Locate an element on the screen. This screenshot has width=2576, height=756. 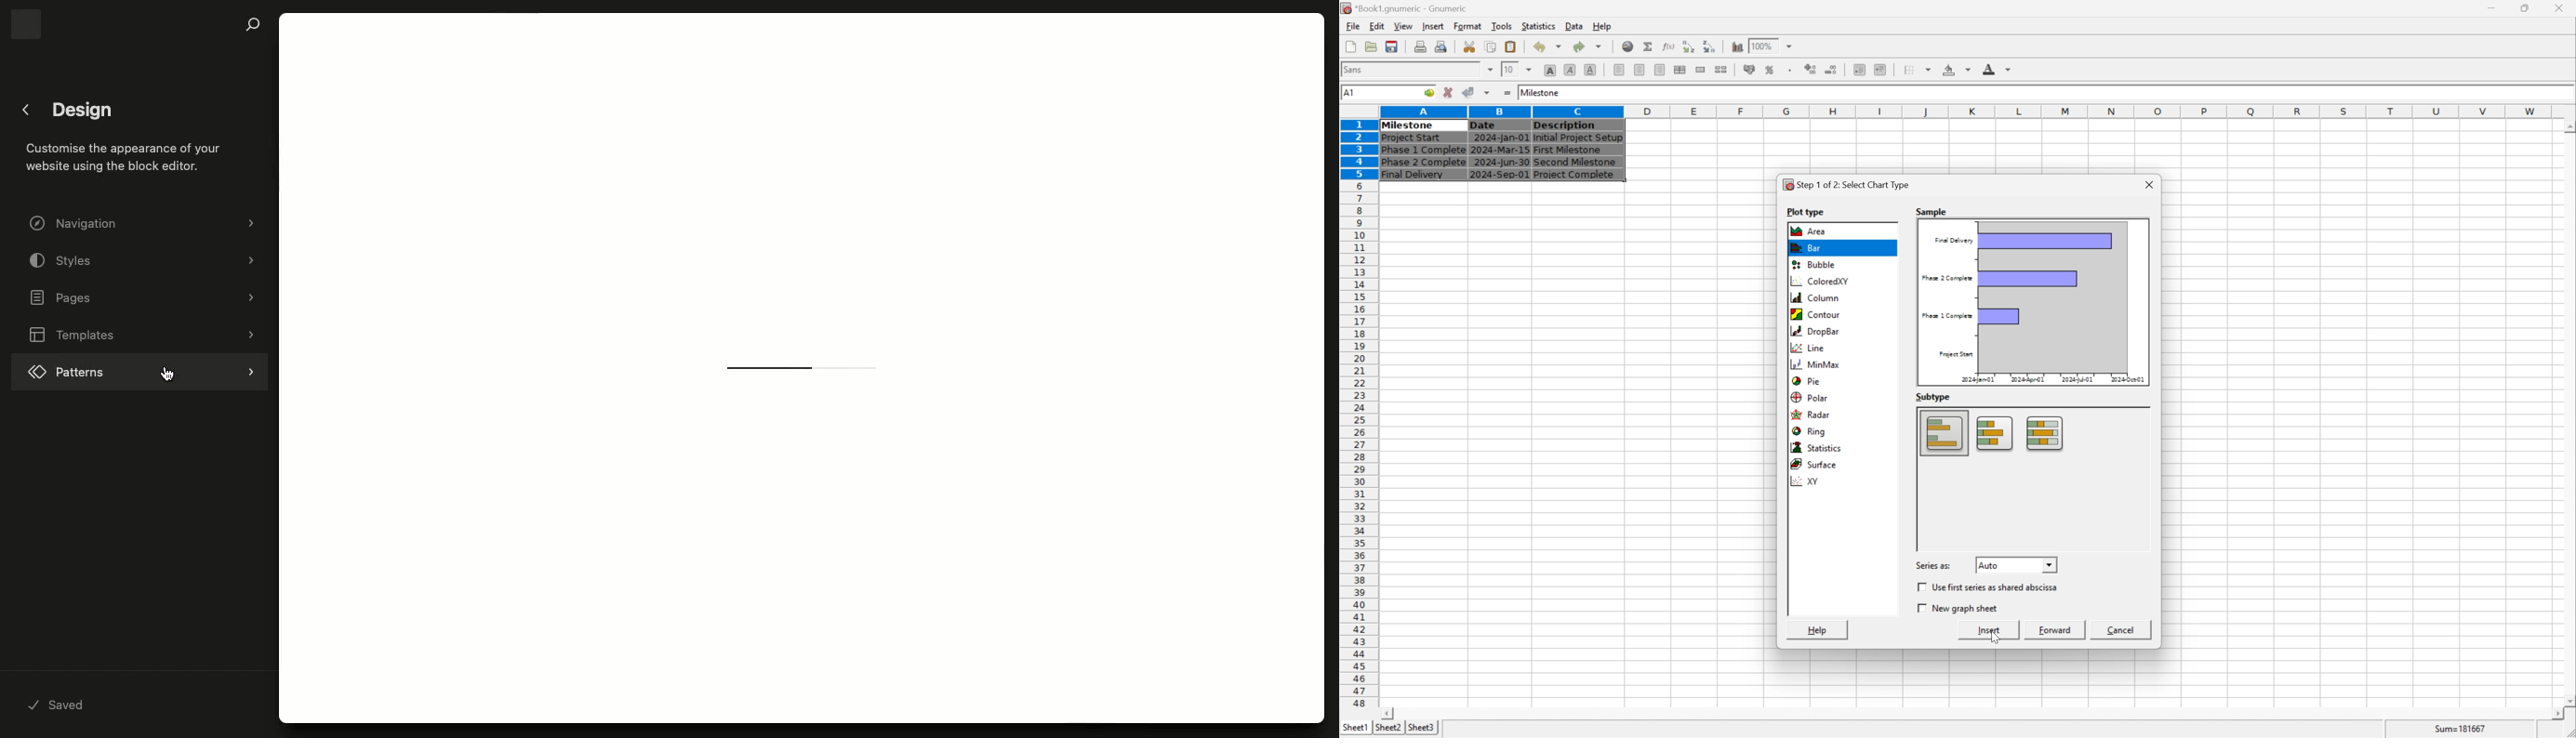
scroll bar is located at coordinates (1972, 714).